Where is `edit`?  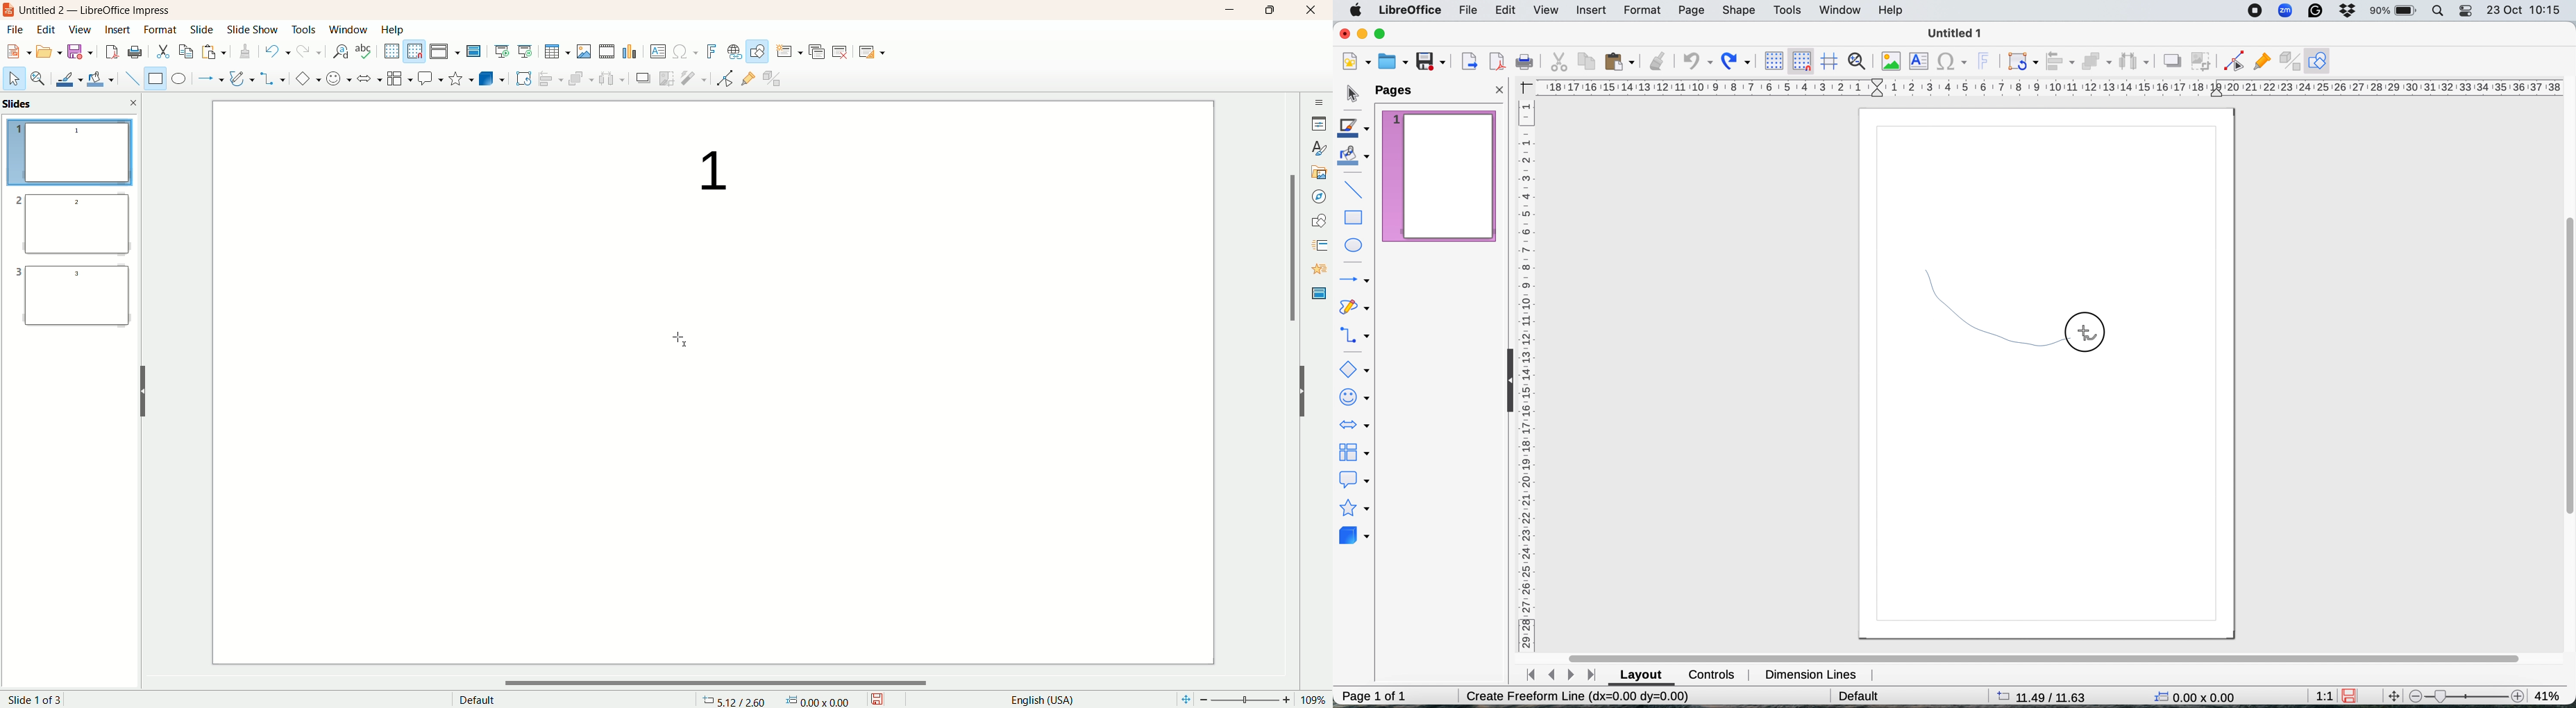
edit is located at coordinates (1507, 10).